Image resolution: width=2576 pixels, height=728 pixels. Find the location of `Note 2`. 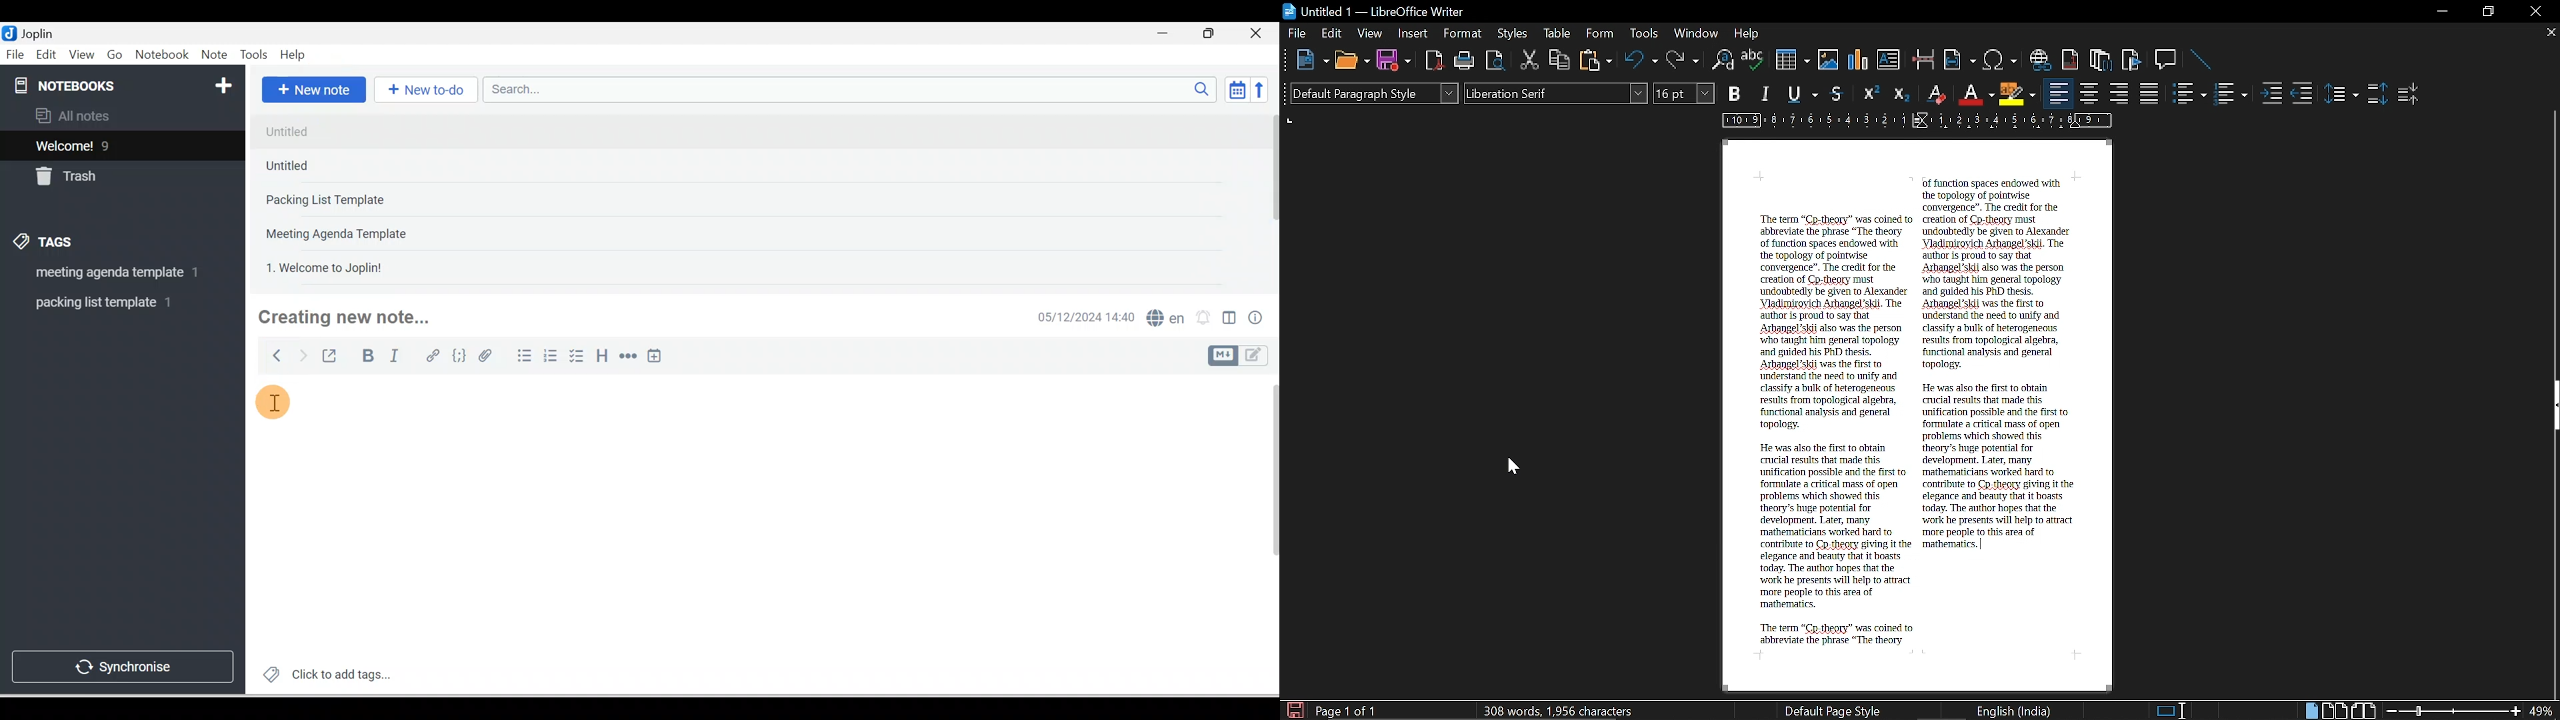

Note 2 is located at coordinates (353, 165).